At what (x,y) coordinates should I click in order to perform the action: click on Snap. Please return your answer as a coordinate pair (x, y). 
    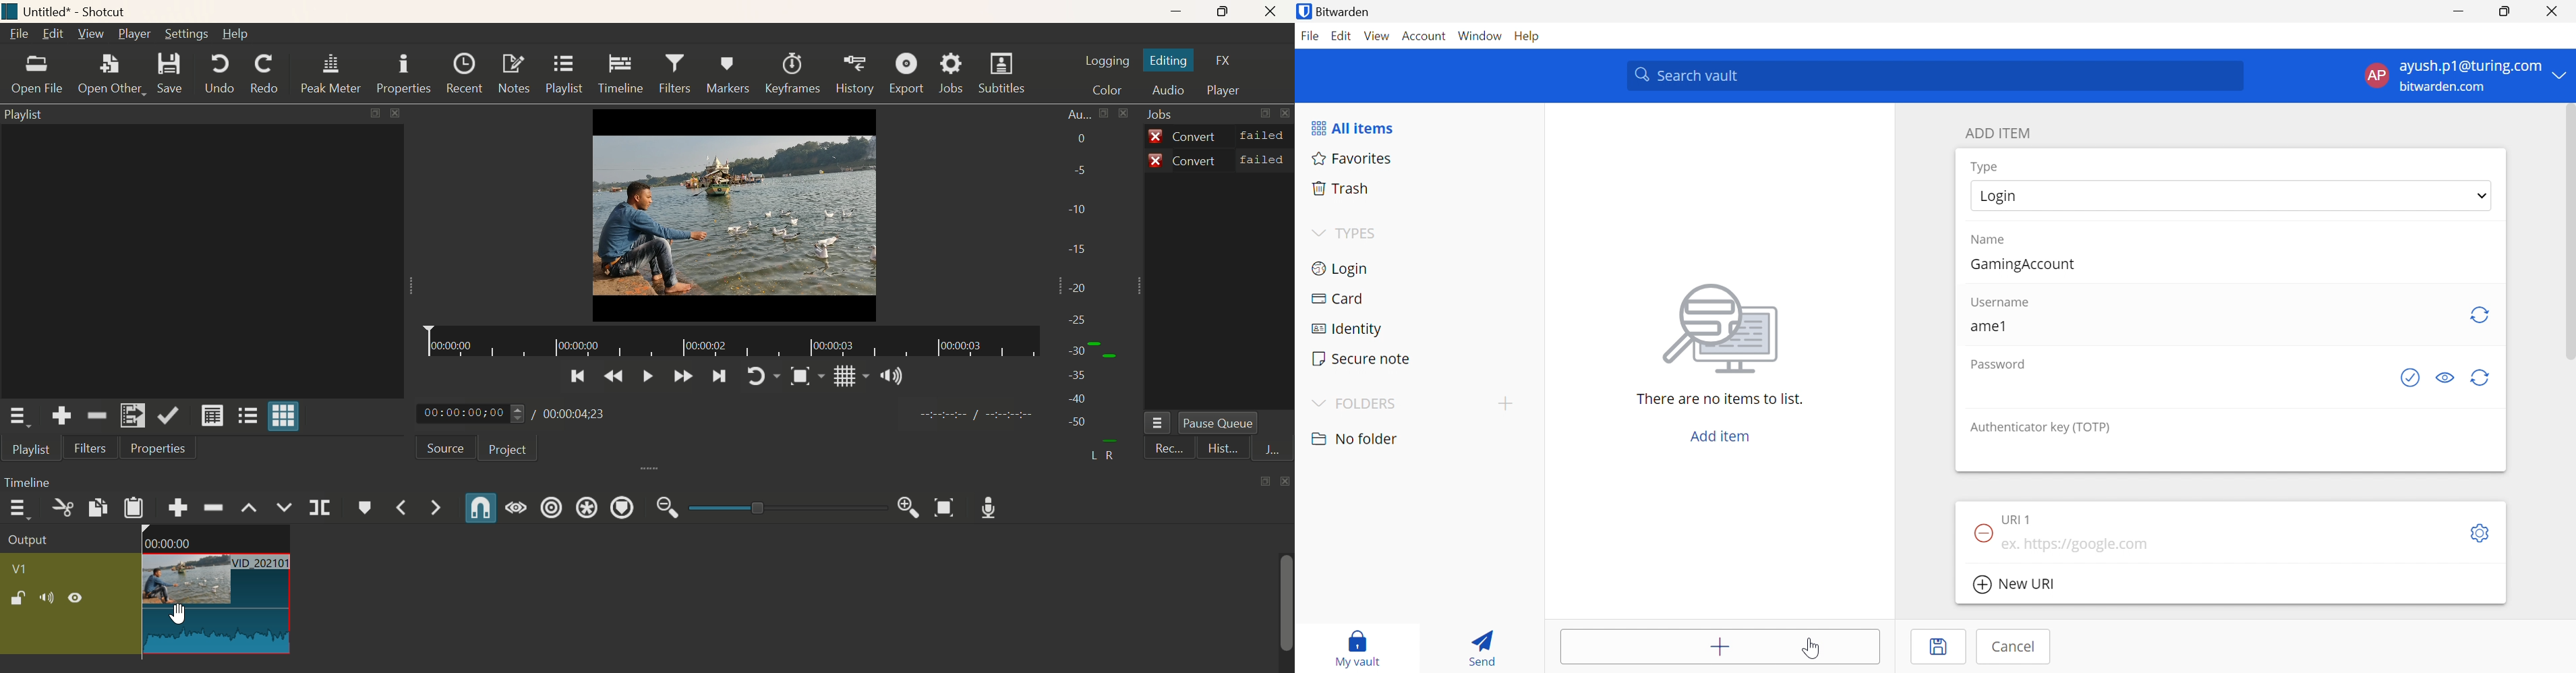
    Looking at the image, I should click on (804, 378).